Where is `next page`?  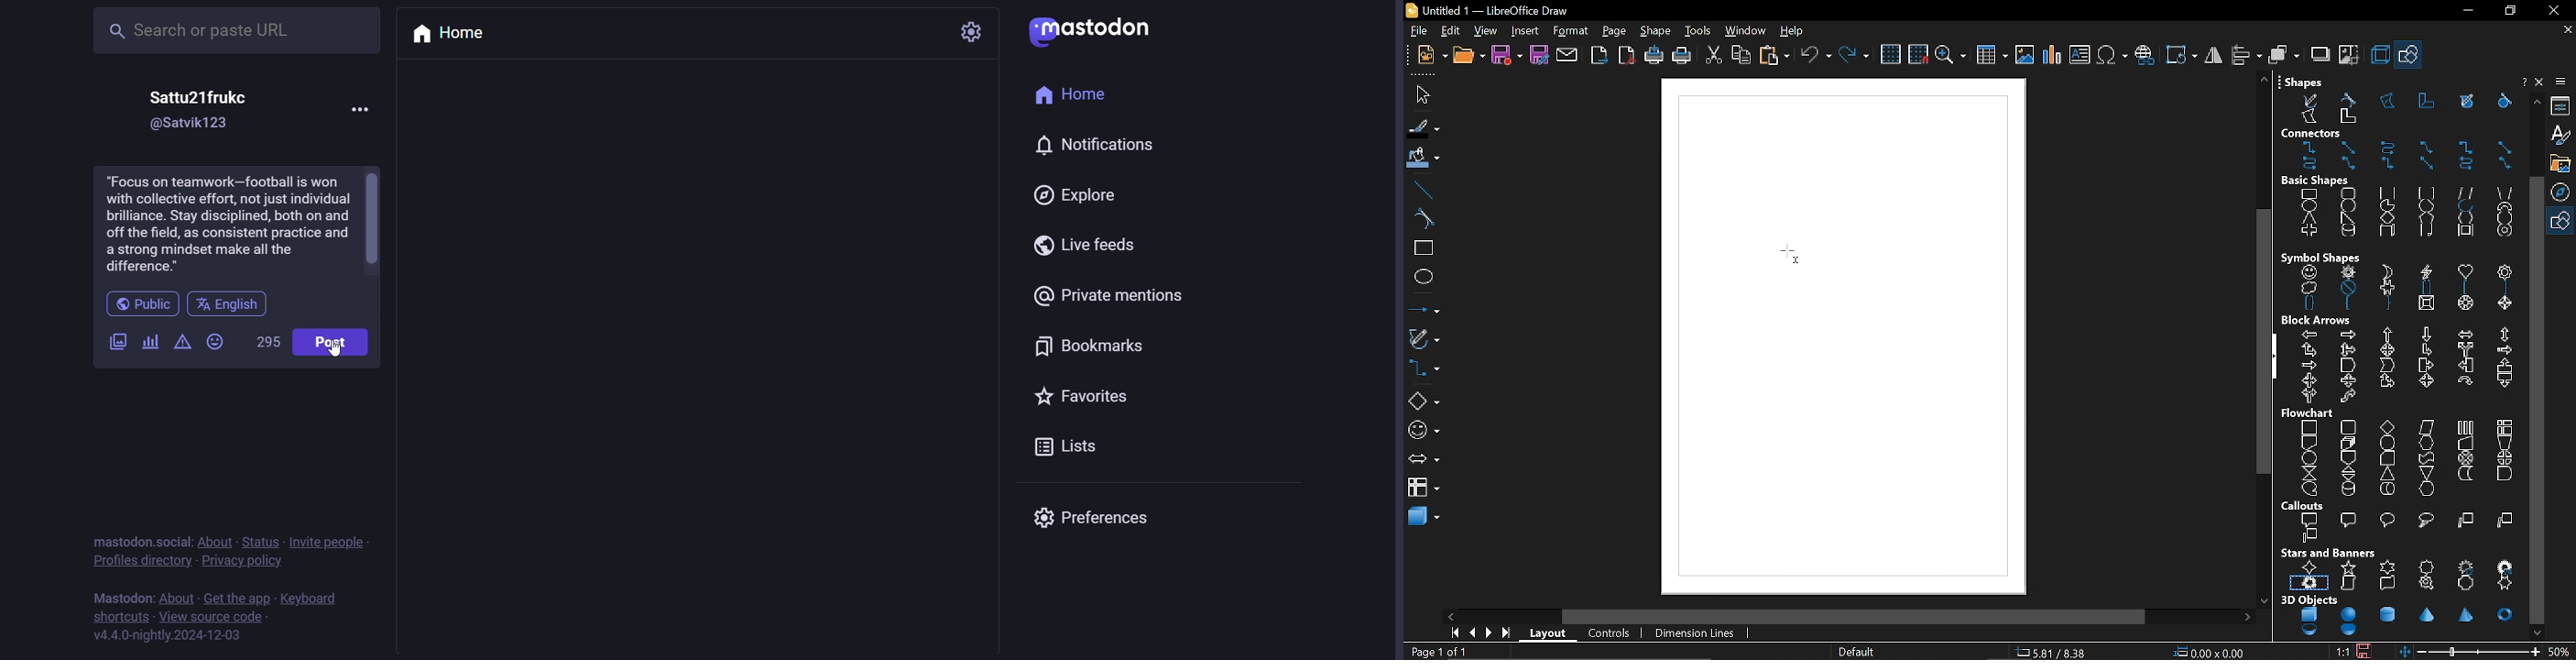
next page is located at coordinates (1491, 633).